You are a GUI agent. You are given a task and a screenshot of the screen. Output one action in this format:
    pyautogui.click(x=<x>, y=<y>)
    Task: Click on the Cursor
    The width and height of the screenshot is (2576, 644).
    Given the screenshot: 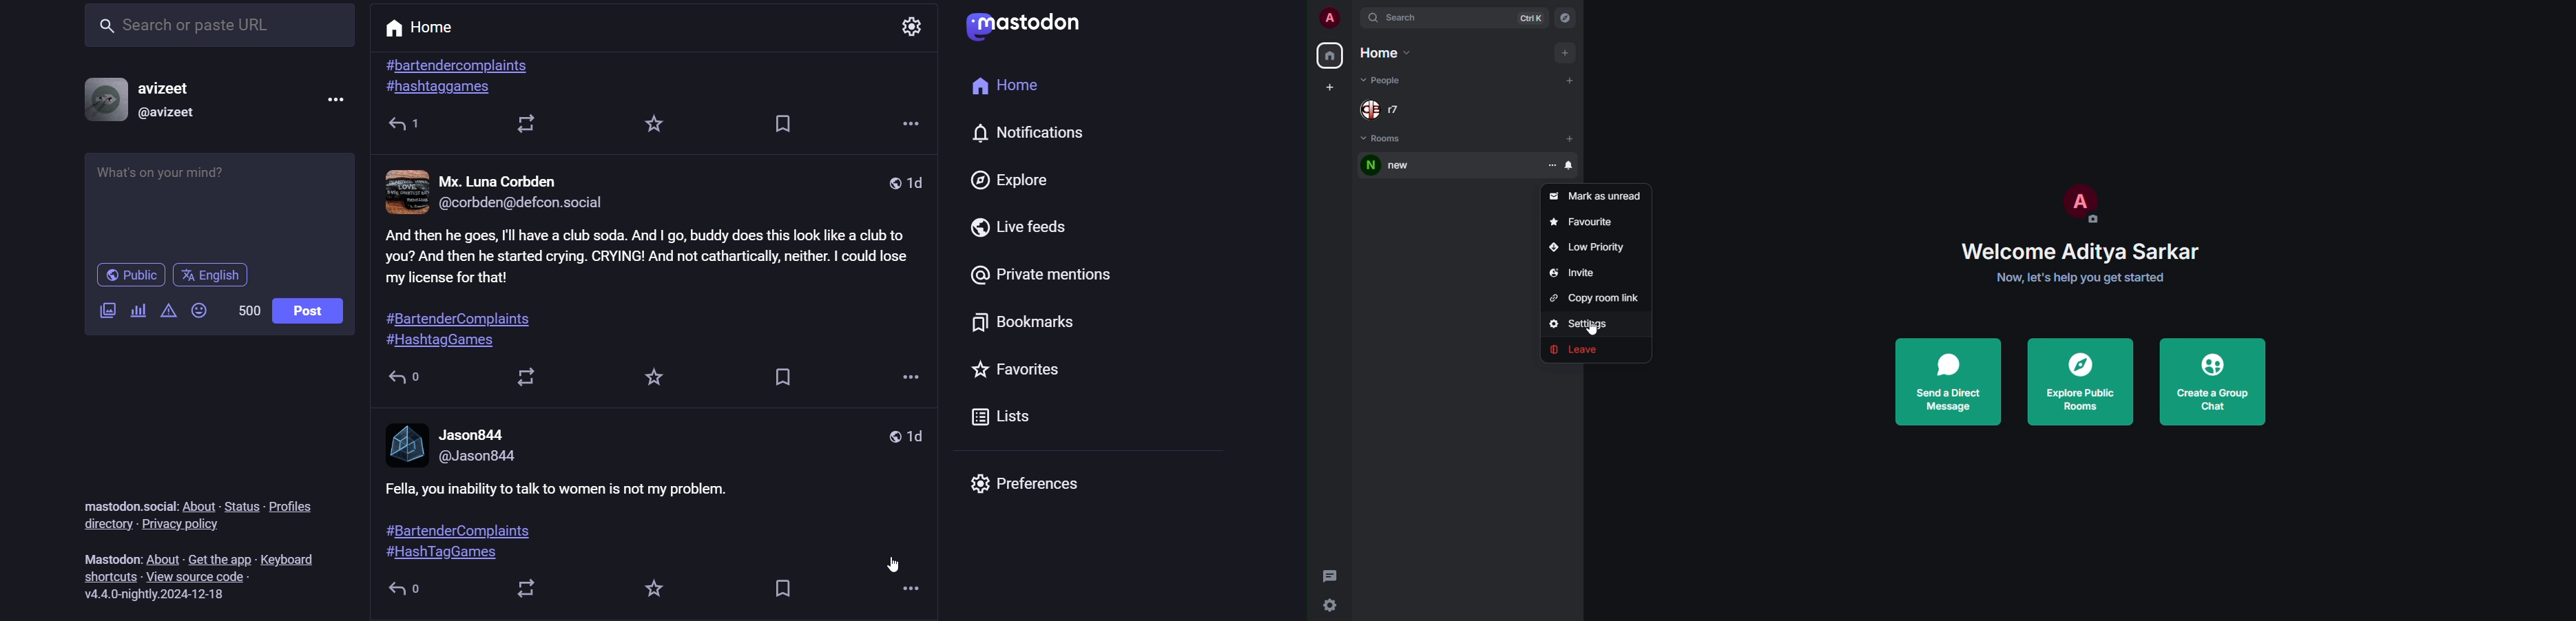 What is the action you would take?
    pyautogui.click(x=1594, y=334)
    